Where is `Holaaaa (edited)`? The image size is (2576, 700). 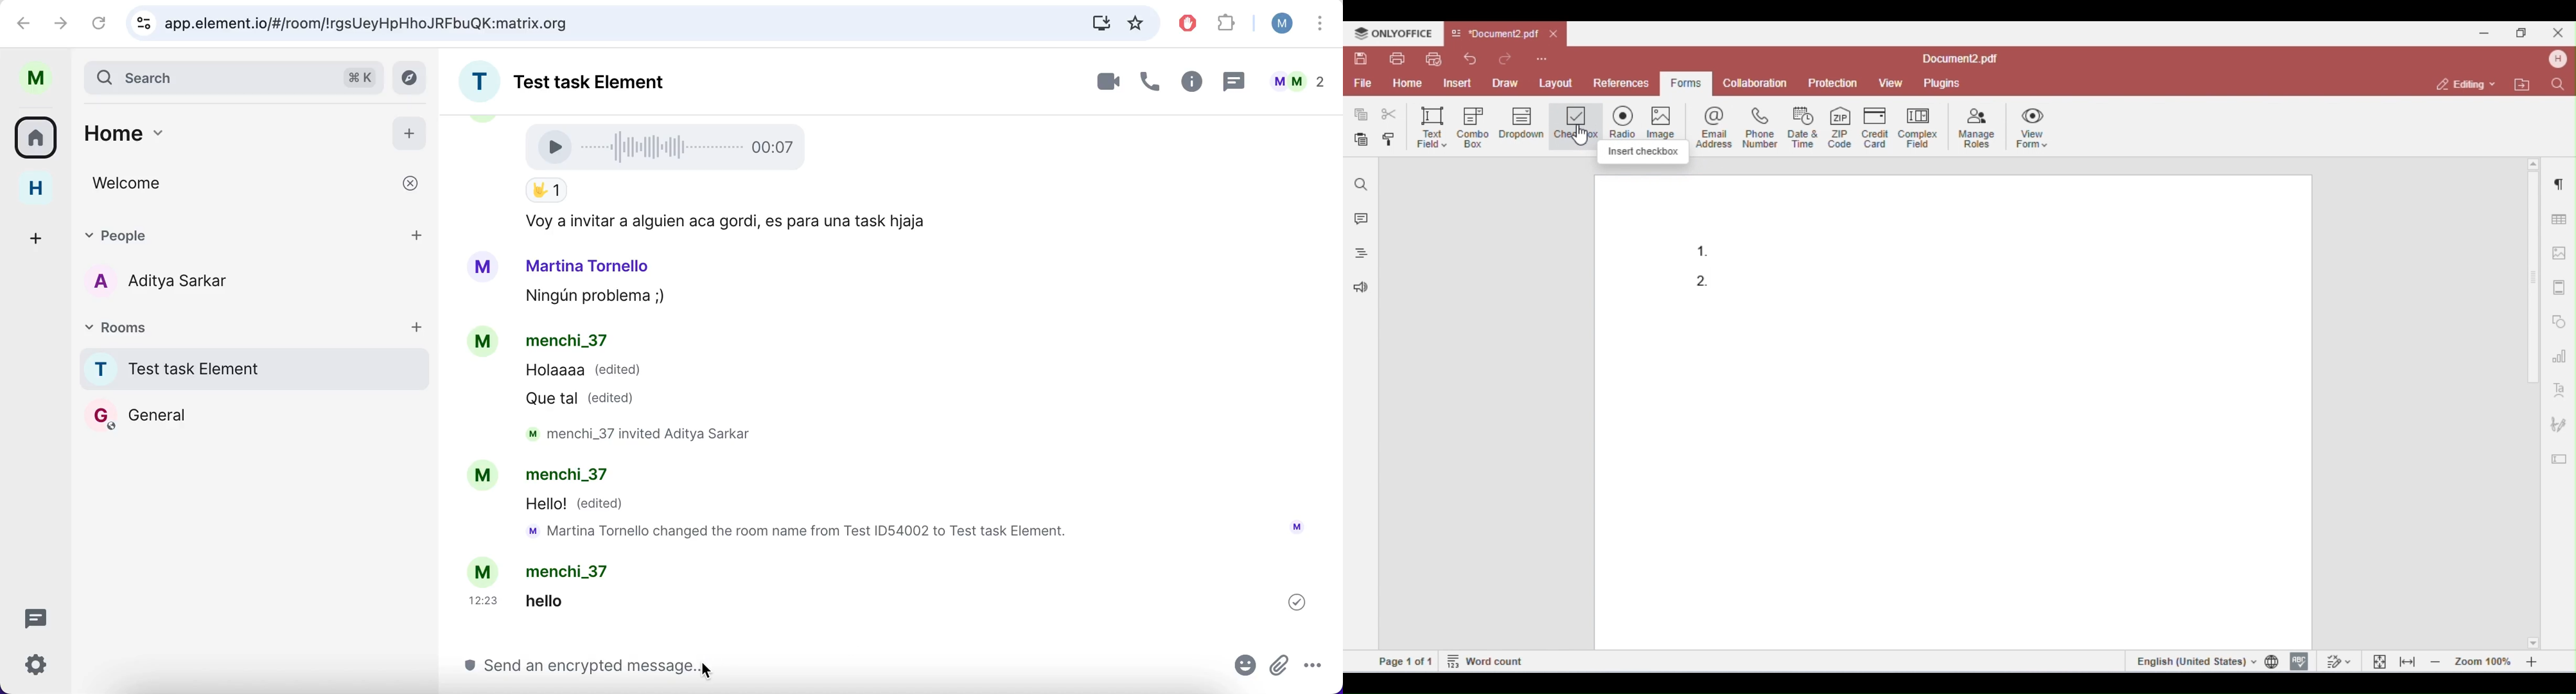 Holaaaa (edited) is located at coordinates (584, 373).